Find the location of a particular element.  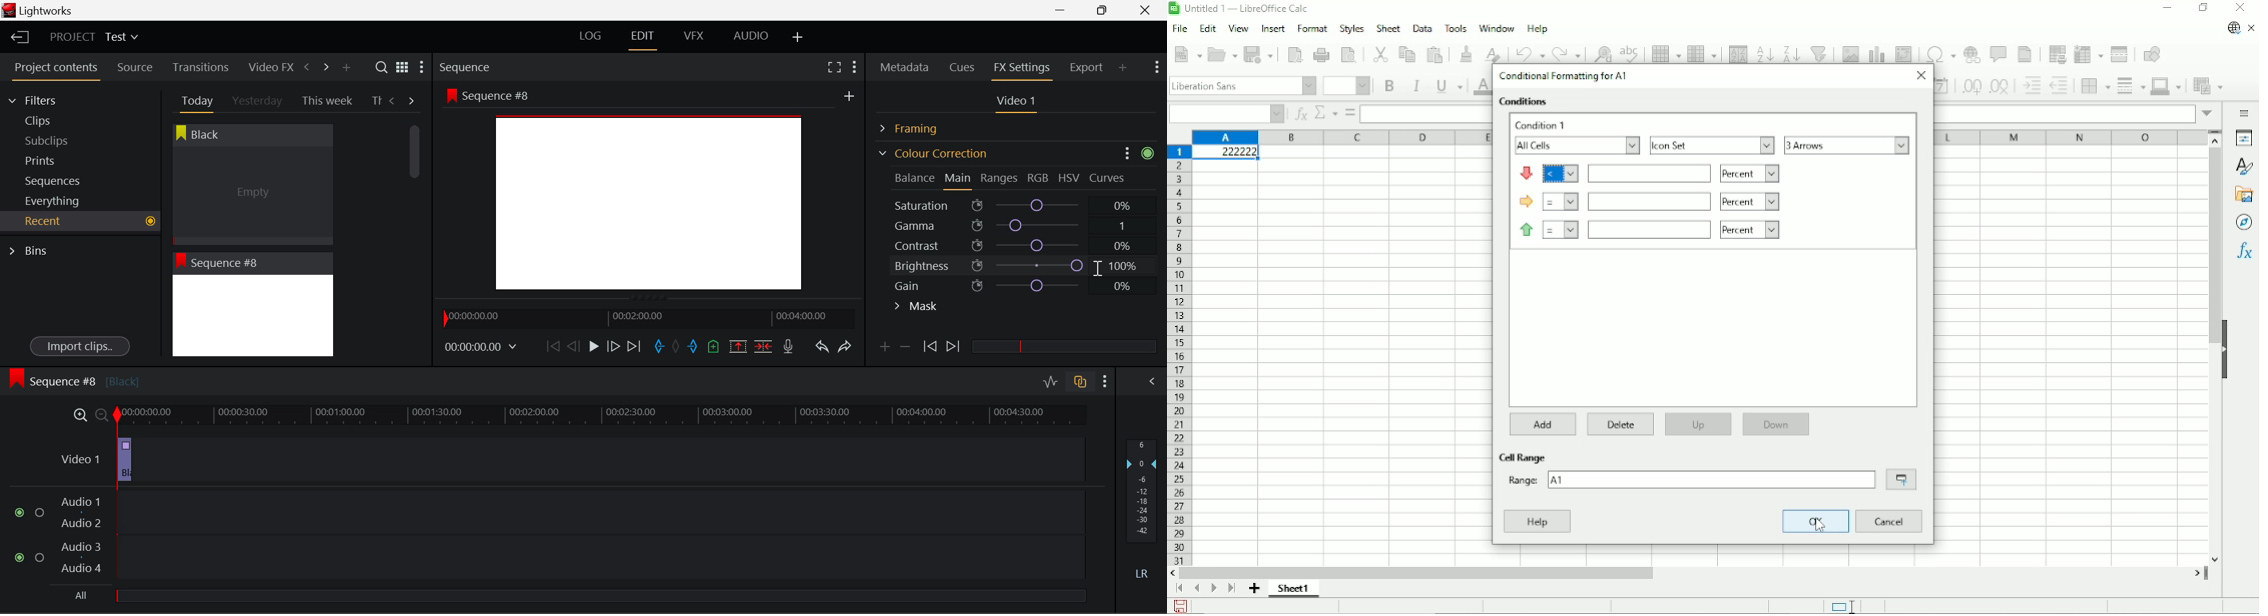

Functions is located at coordinates (2244, 252).